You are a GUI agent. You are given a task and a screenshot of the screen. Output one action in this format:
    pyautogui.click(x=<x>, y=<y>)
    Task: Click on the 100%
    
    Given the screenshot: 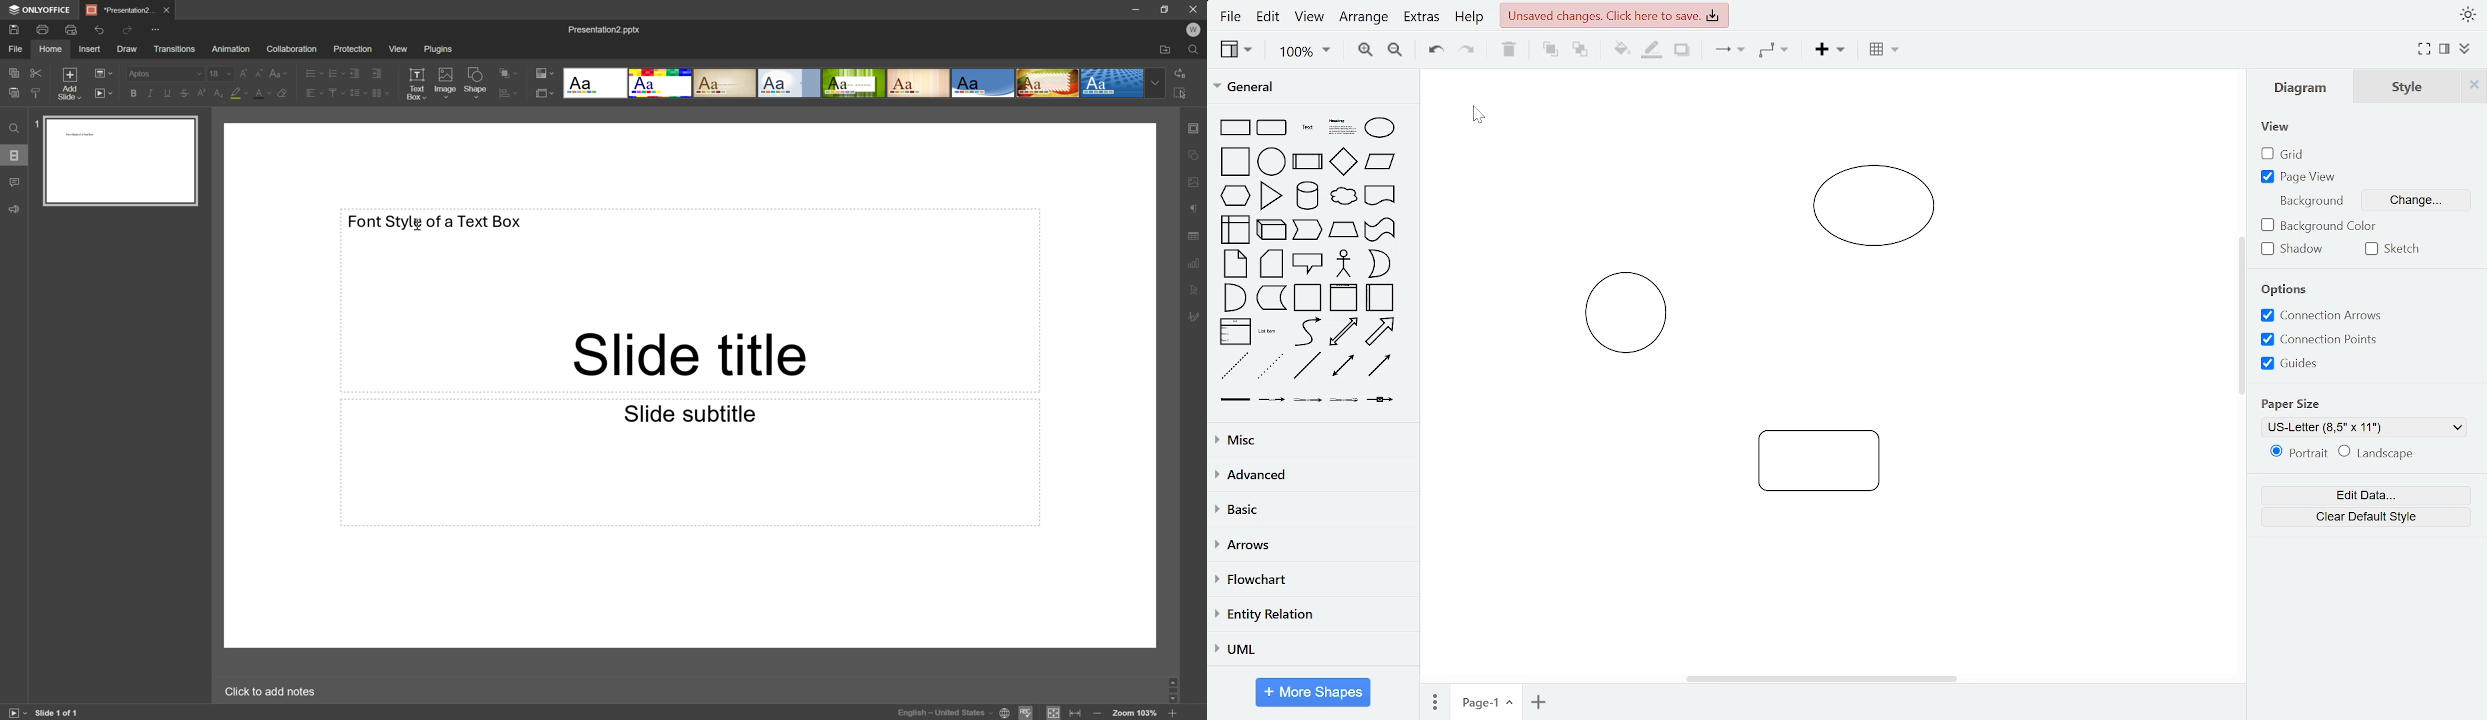 What is the action you would take?
    pyautogui.click(x=1304, y=52)
    